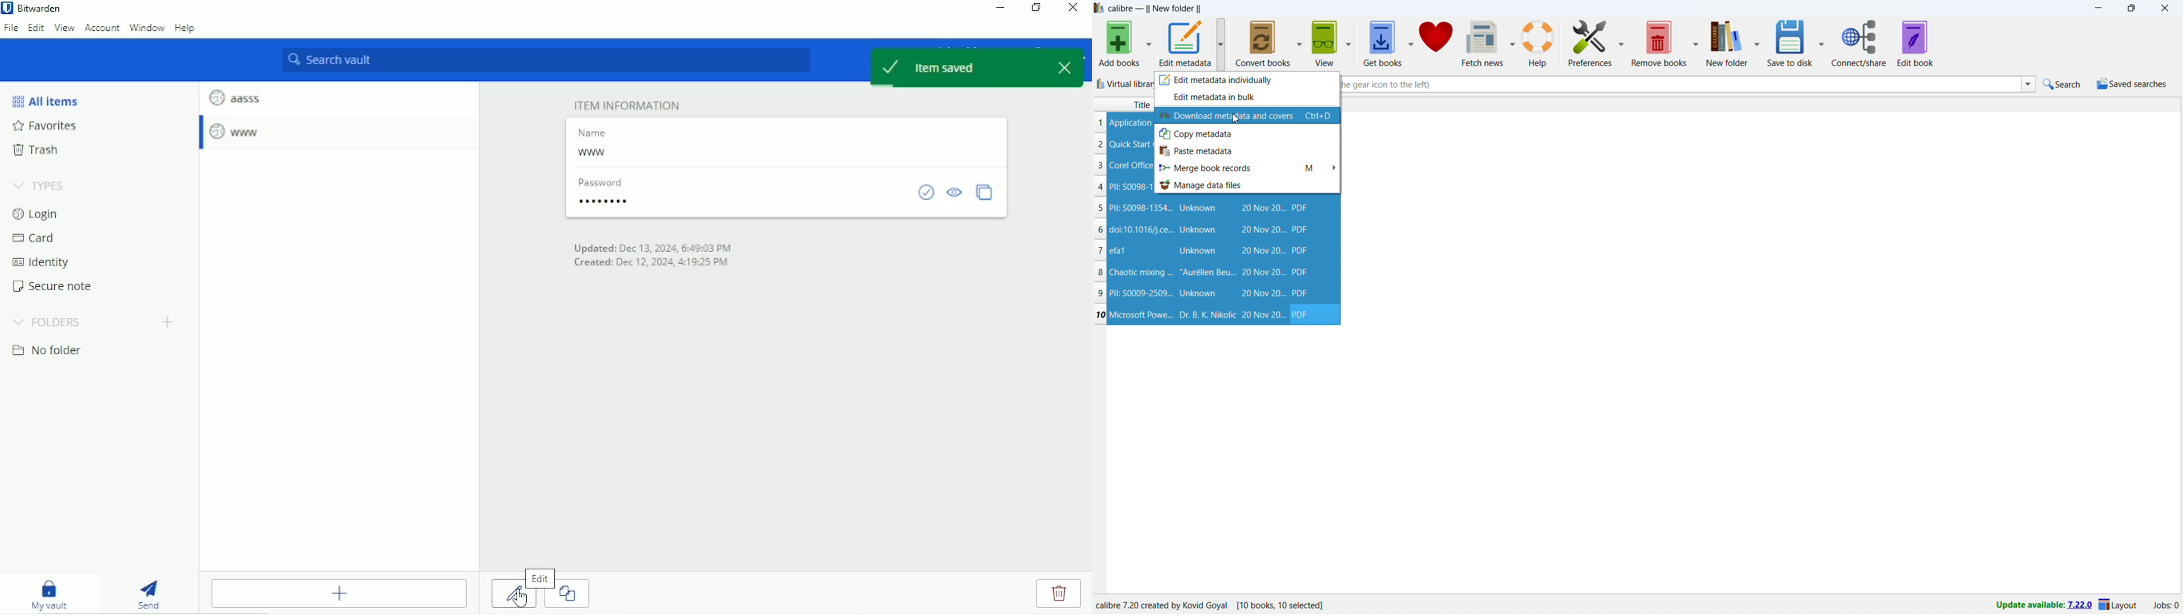  What do you see at coordinates (1130, 165) in the screenshot?
I see `Corel Office Do...` at bounding box center [1130, 165].